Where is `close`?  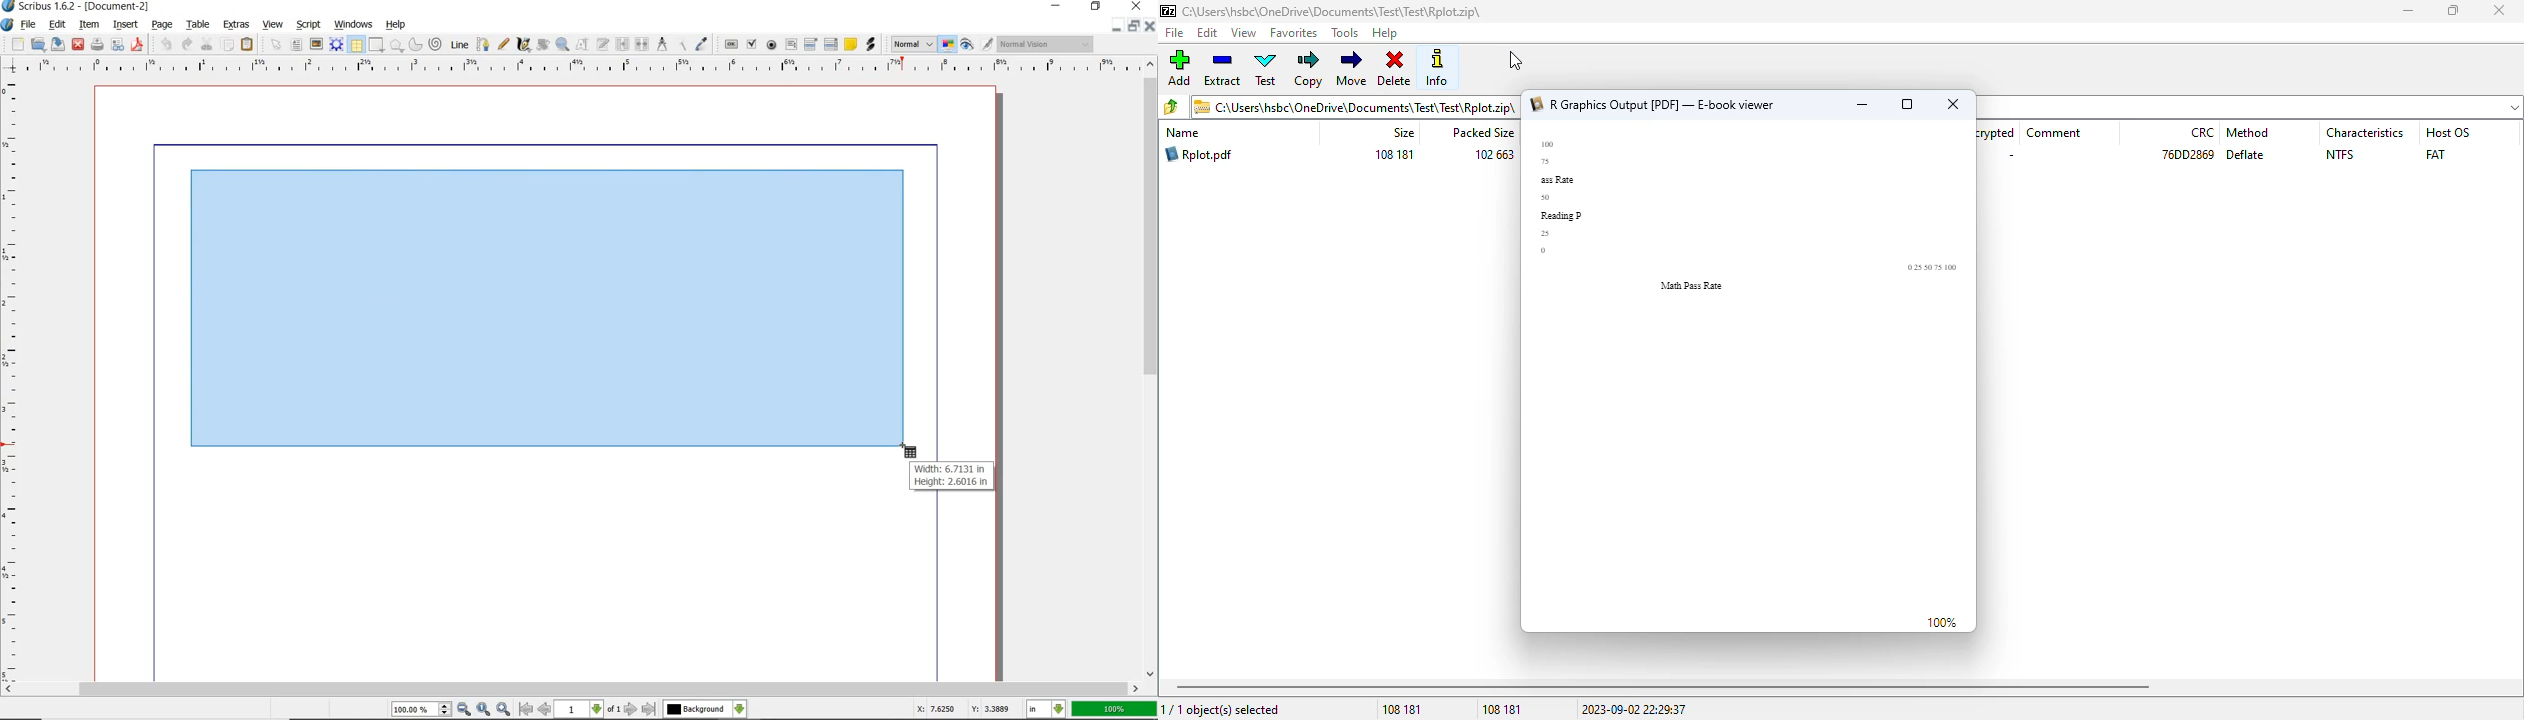 close is located at coordinates (1152, 26).